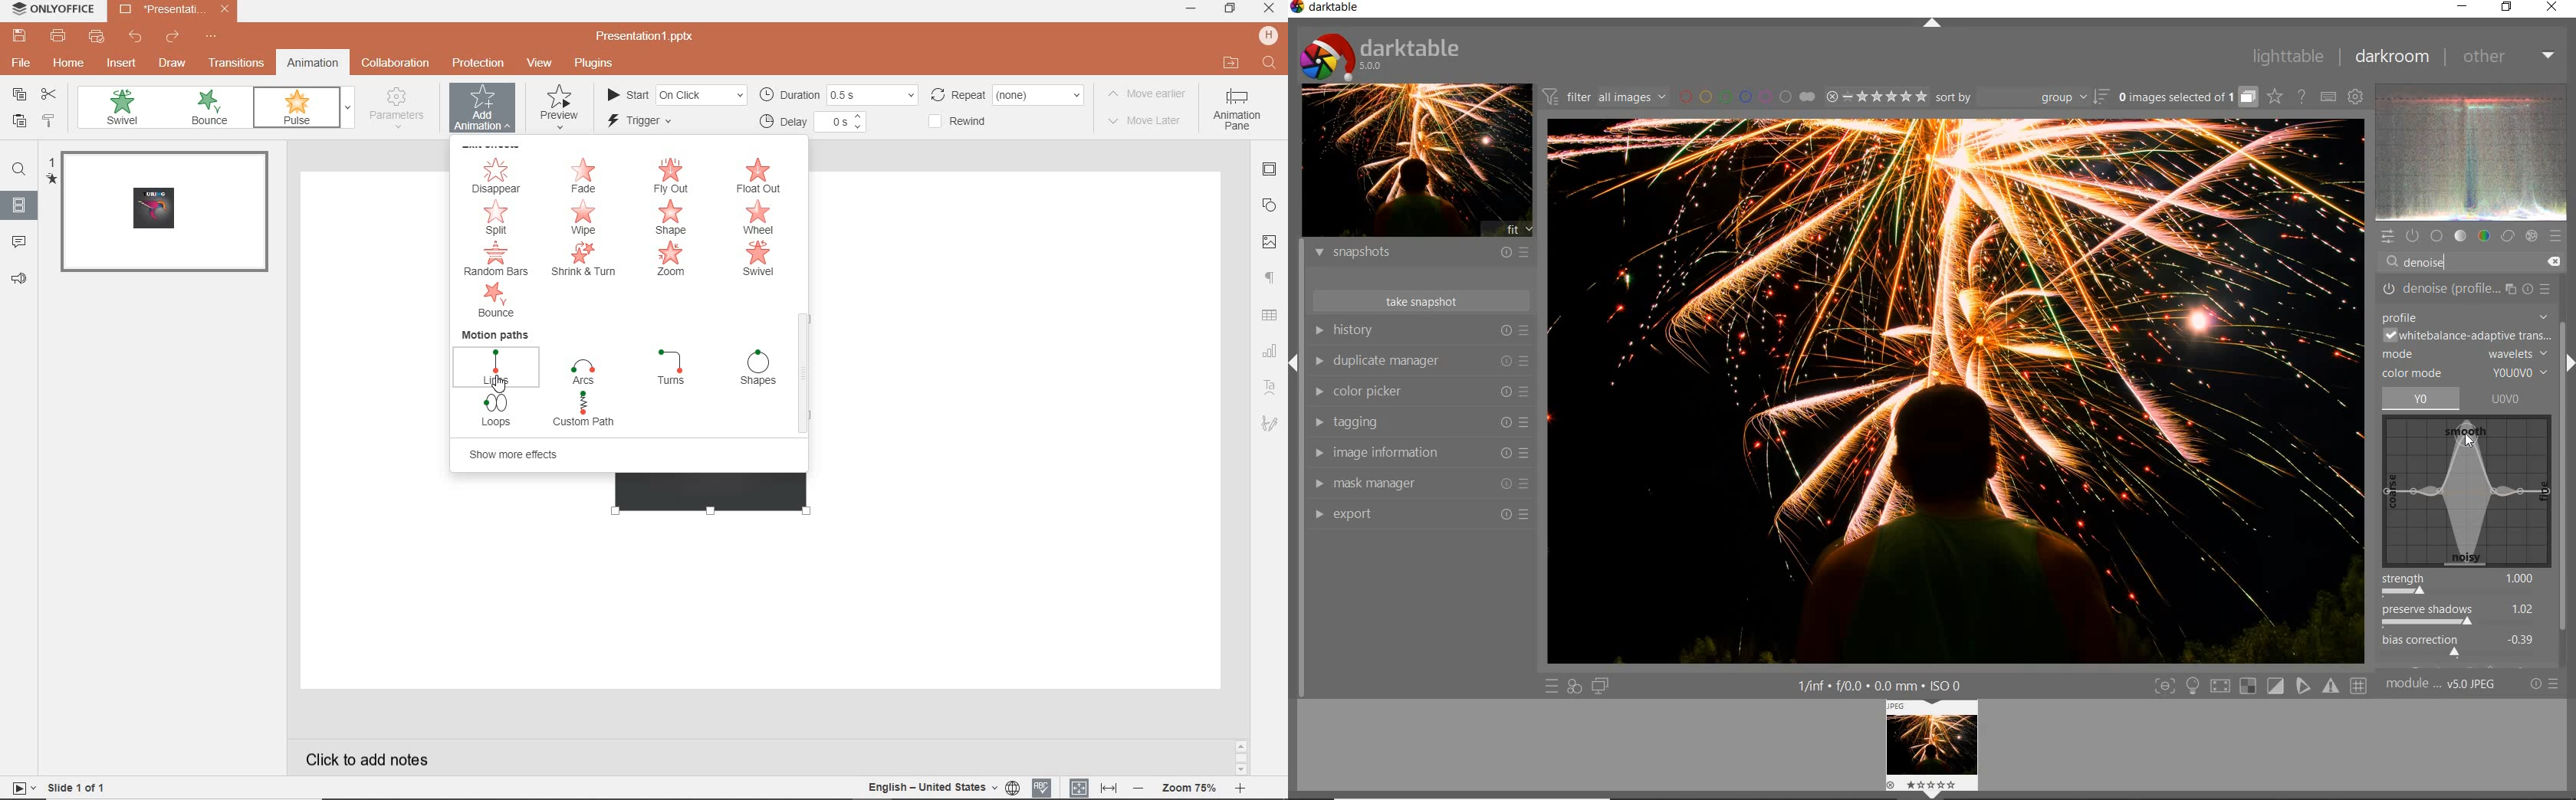 The height and width of the screenshot is (812, 2576). Describe the element at coordinates (587, 218) in the screenshot. I see `wipe` at that location.